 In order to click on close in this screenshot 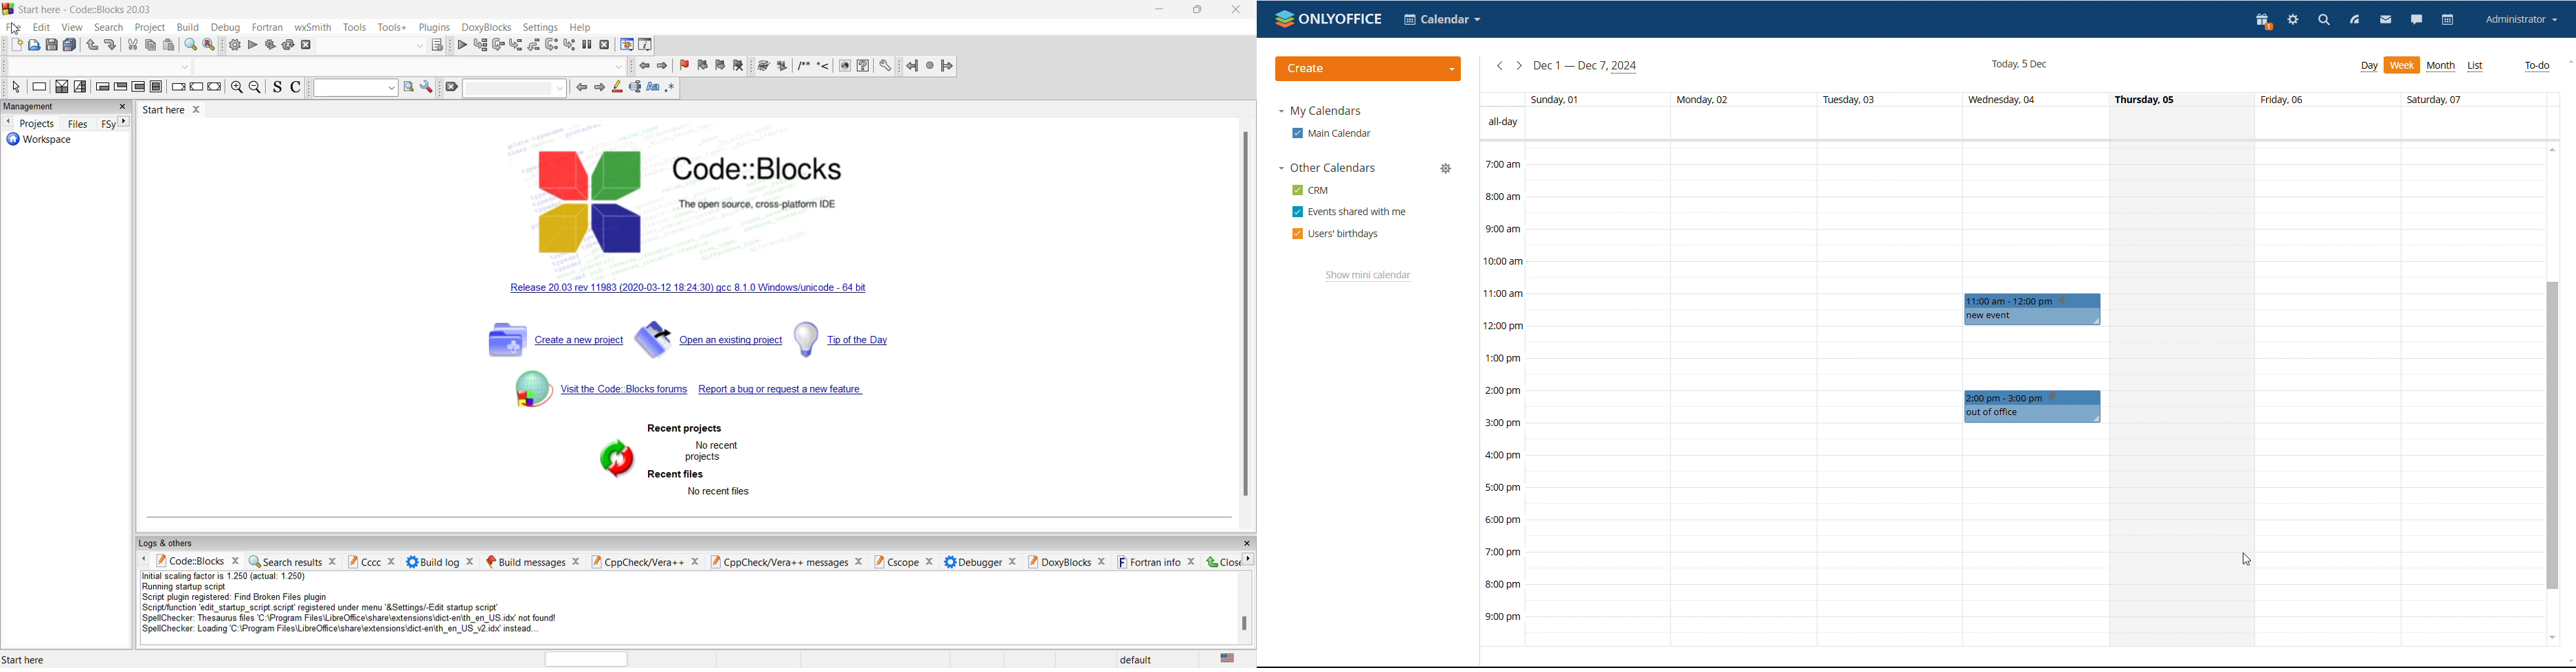, I will do `click(234, 561)`.